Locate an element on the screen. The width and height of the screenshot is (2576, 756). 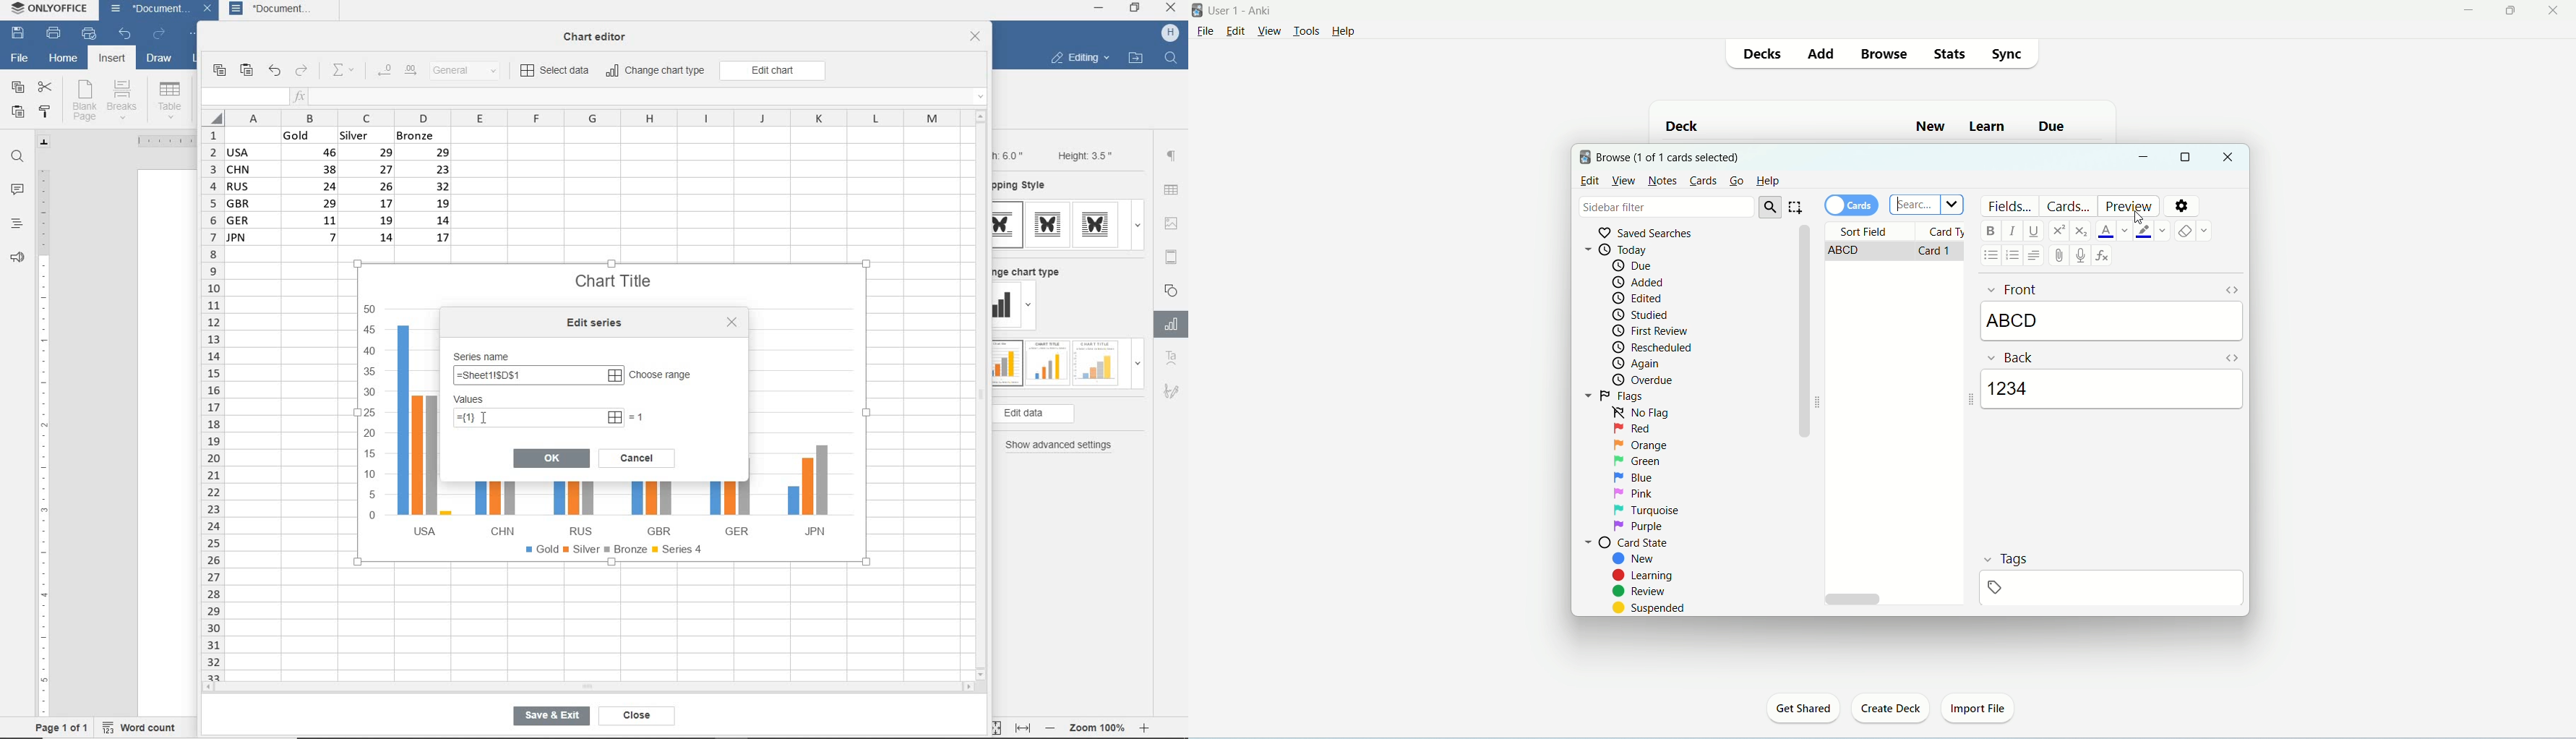
chart editor is located at coordinates (600, 33).